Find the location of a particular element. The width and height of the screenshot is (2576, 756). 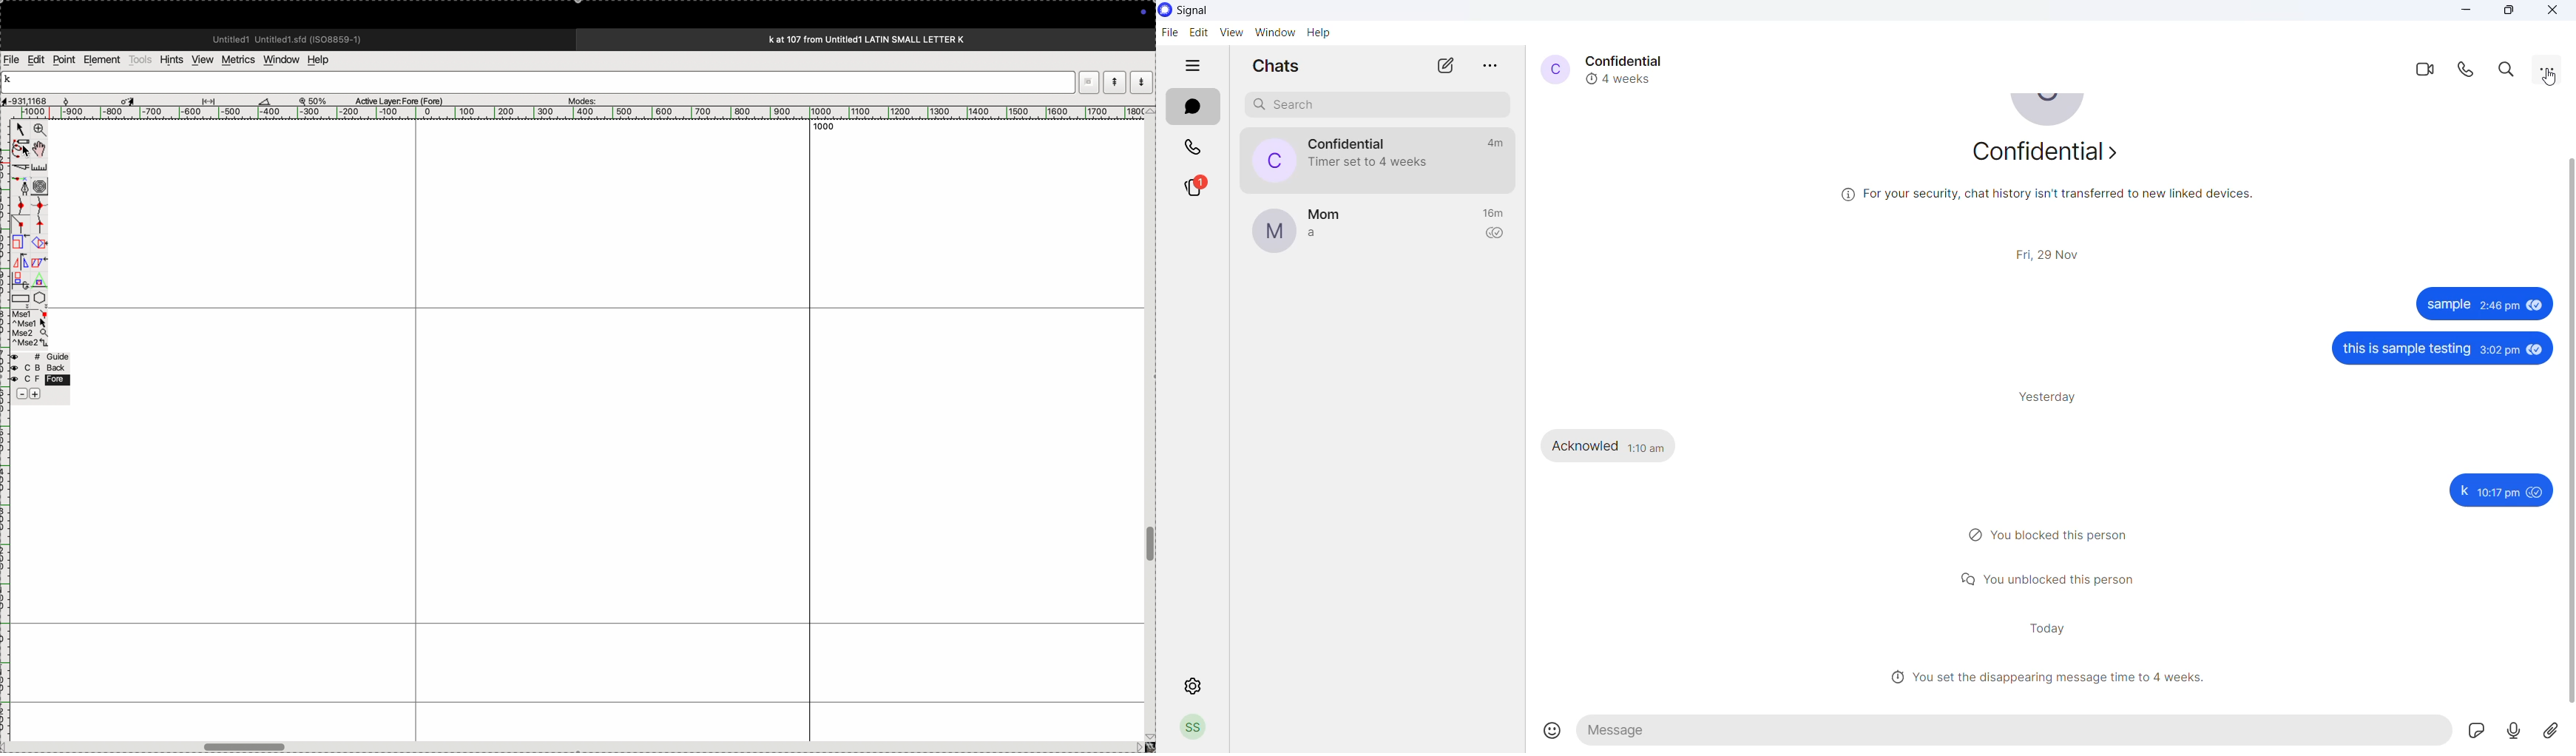

pen is located at coordinates (22, 147).